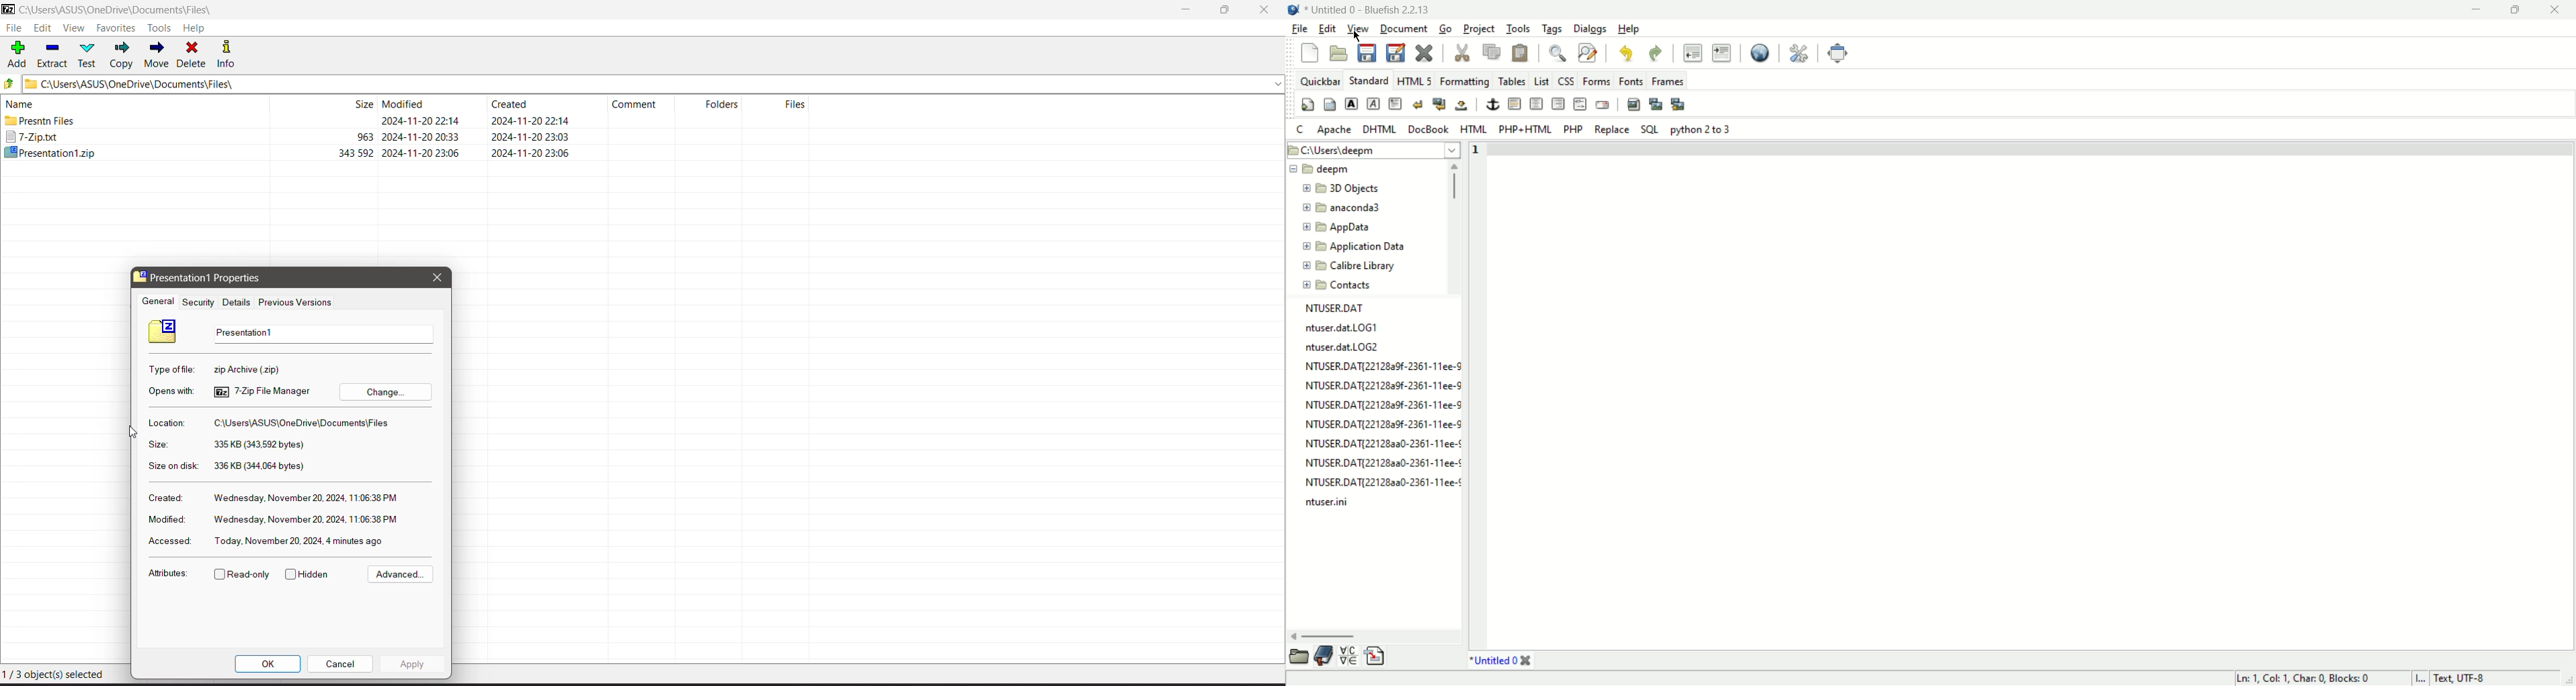 The image size is (2576, 700). Describe the element at coordinates (1351, 206) in the screenshot. I see `anaconda3` at that location.